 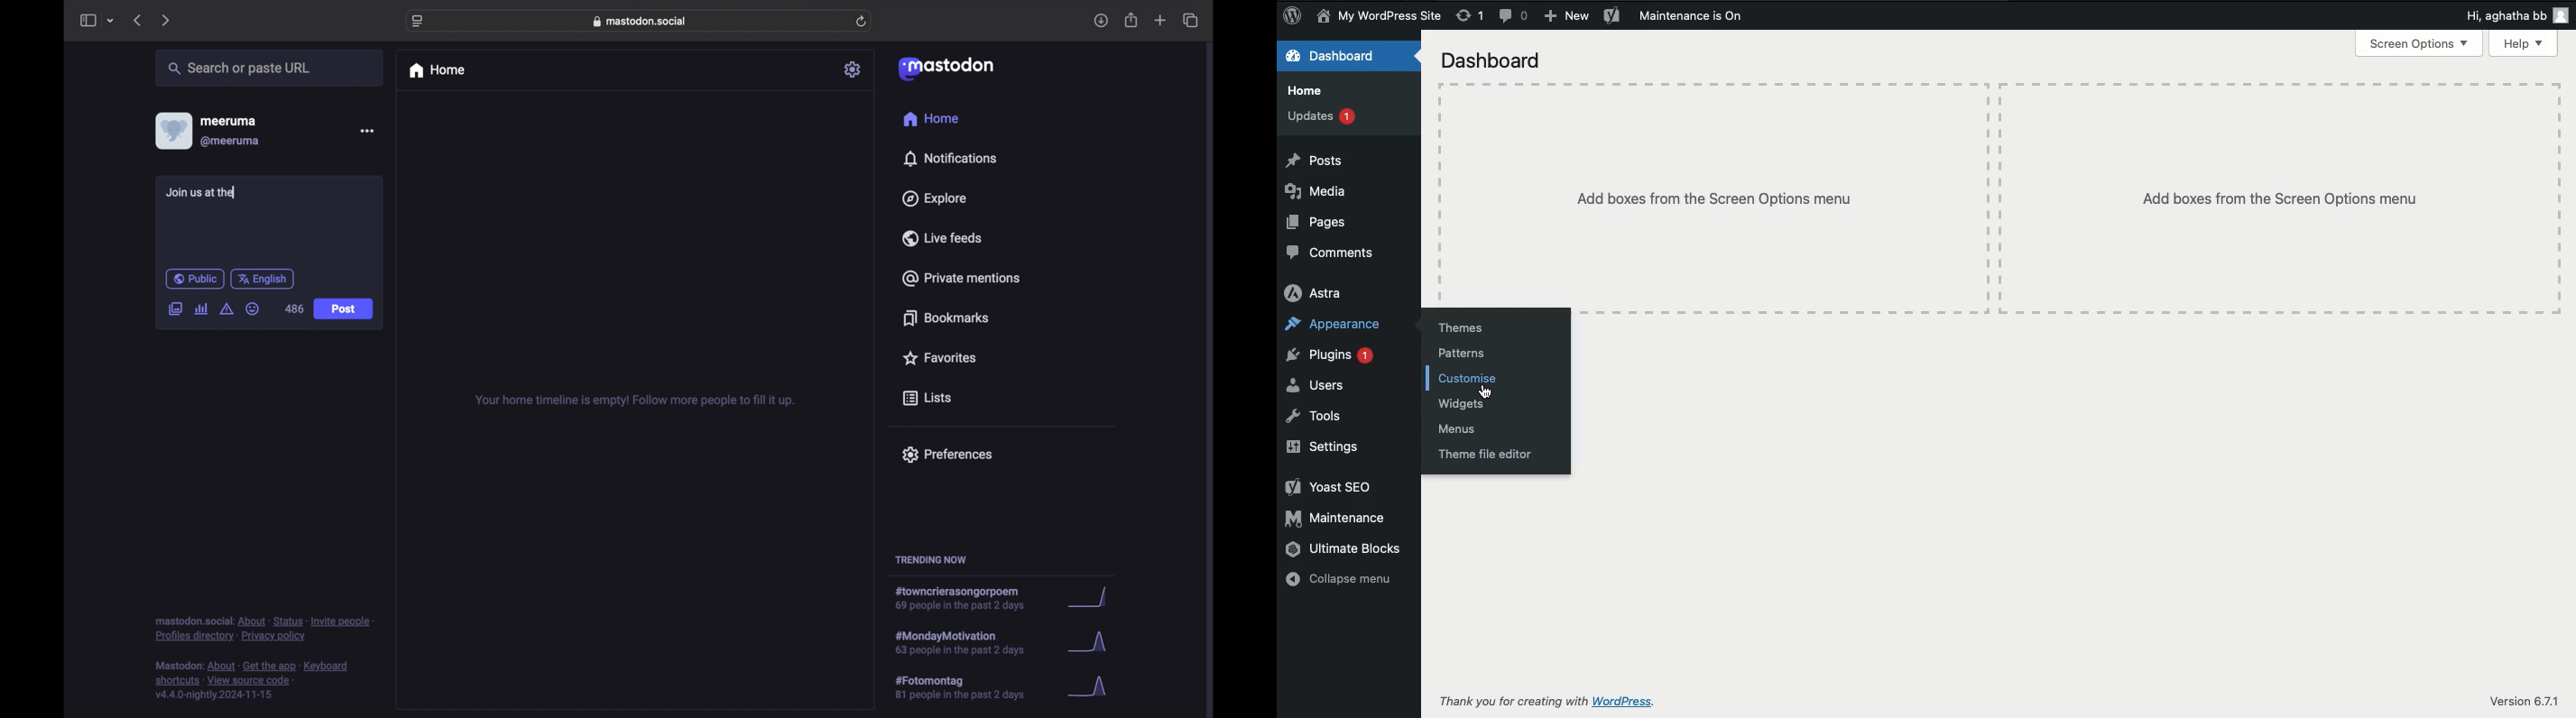 I want to click on trending now, so click(x=930, y=560).